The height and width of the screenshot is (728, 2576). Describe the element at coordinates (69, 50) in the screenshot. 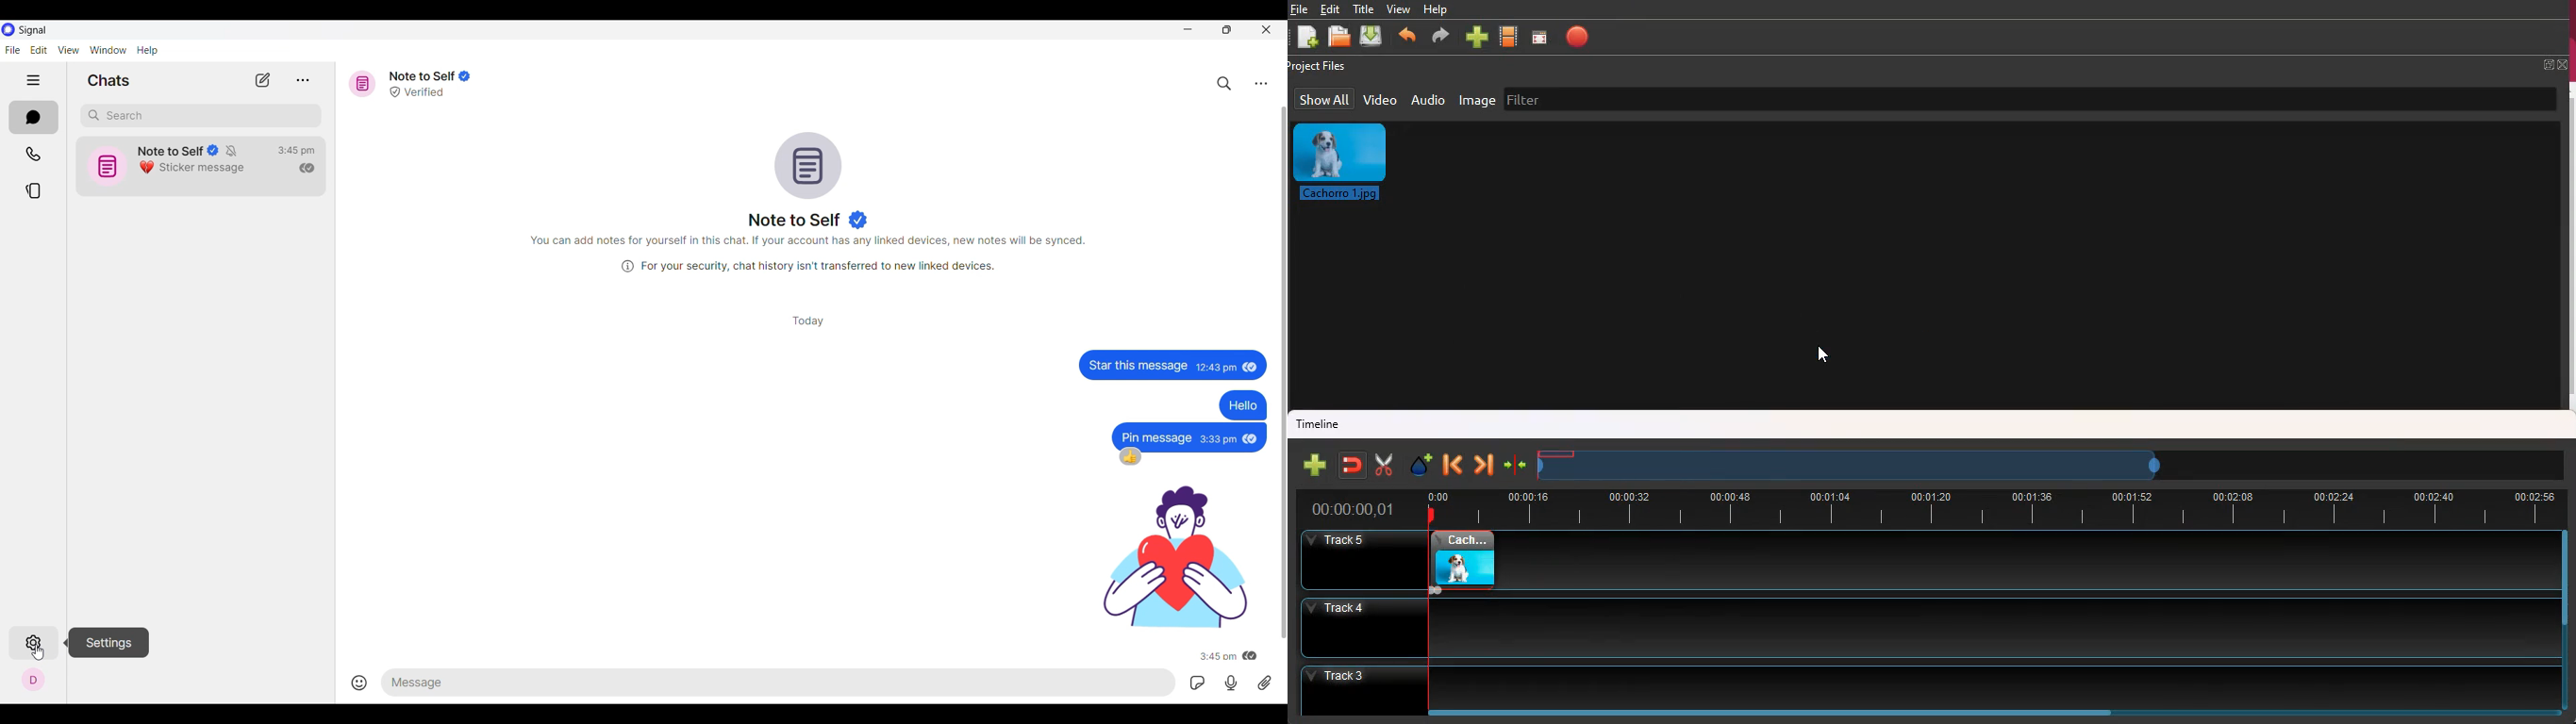

I see `View menu` at that location.